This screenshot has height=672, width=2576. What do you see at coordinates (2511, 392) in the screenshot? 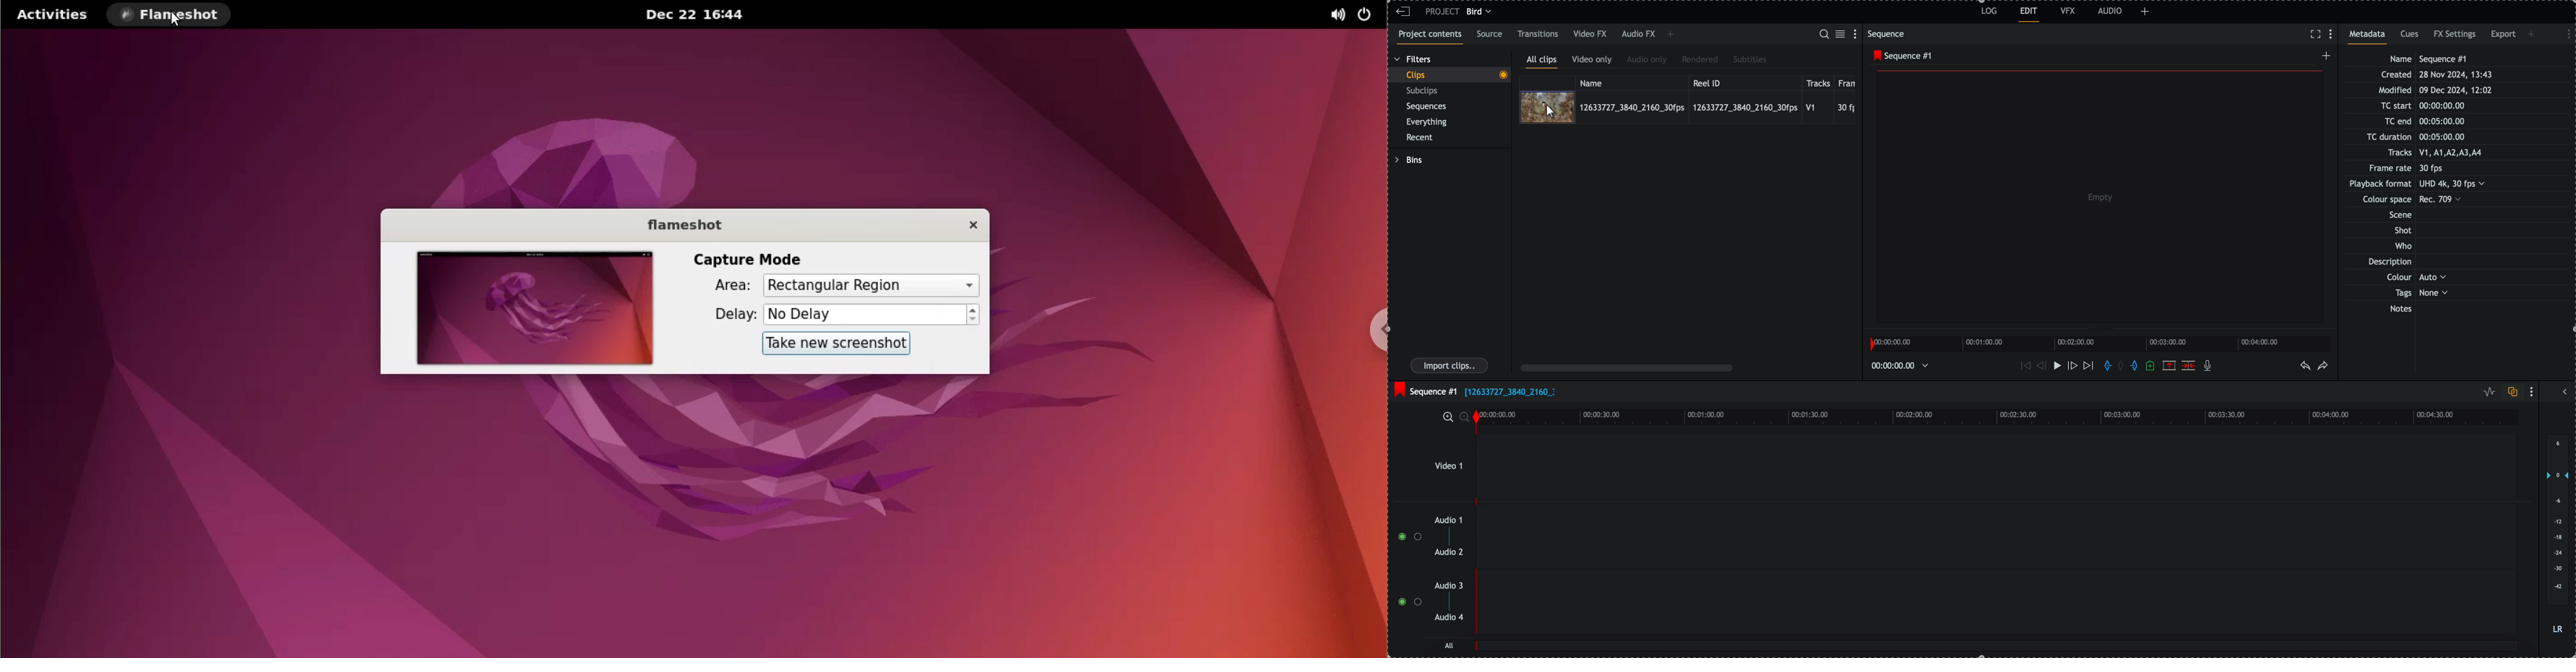
I see `toggle auto track sync` at bounding box center [2511, 392].